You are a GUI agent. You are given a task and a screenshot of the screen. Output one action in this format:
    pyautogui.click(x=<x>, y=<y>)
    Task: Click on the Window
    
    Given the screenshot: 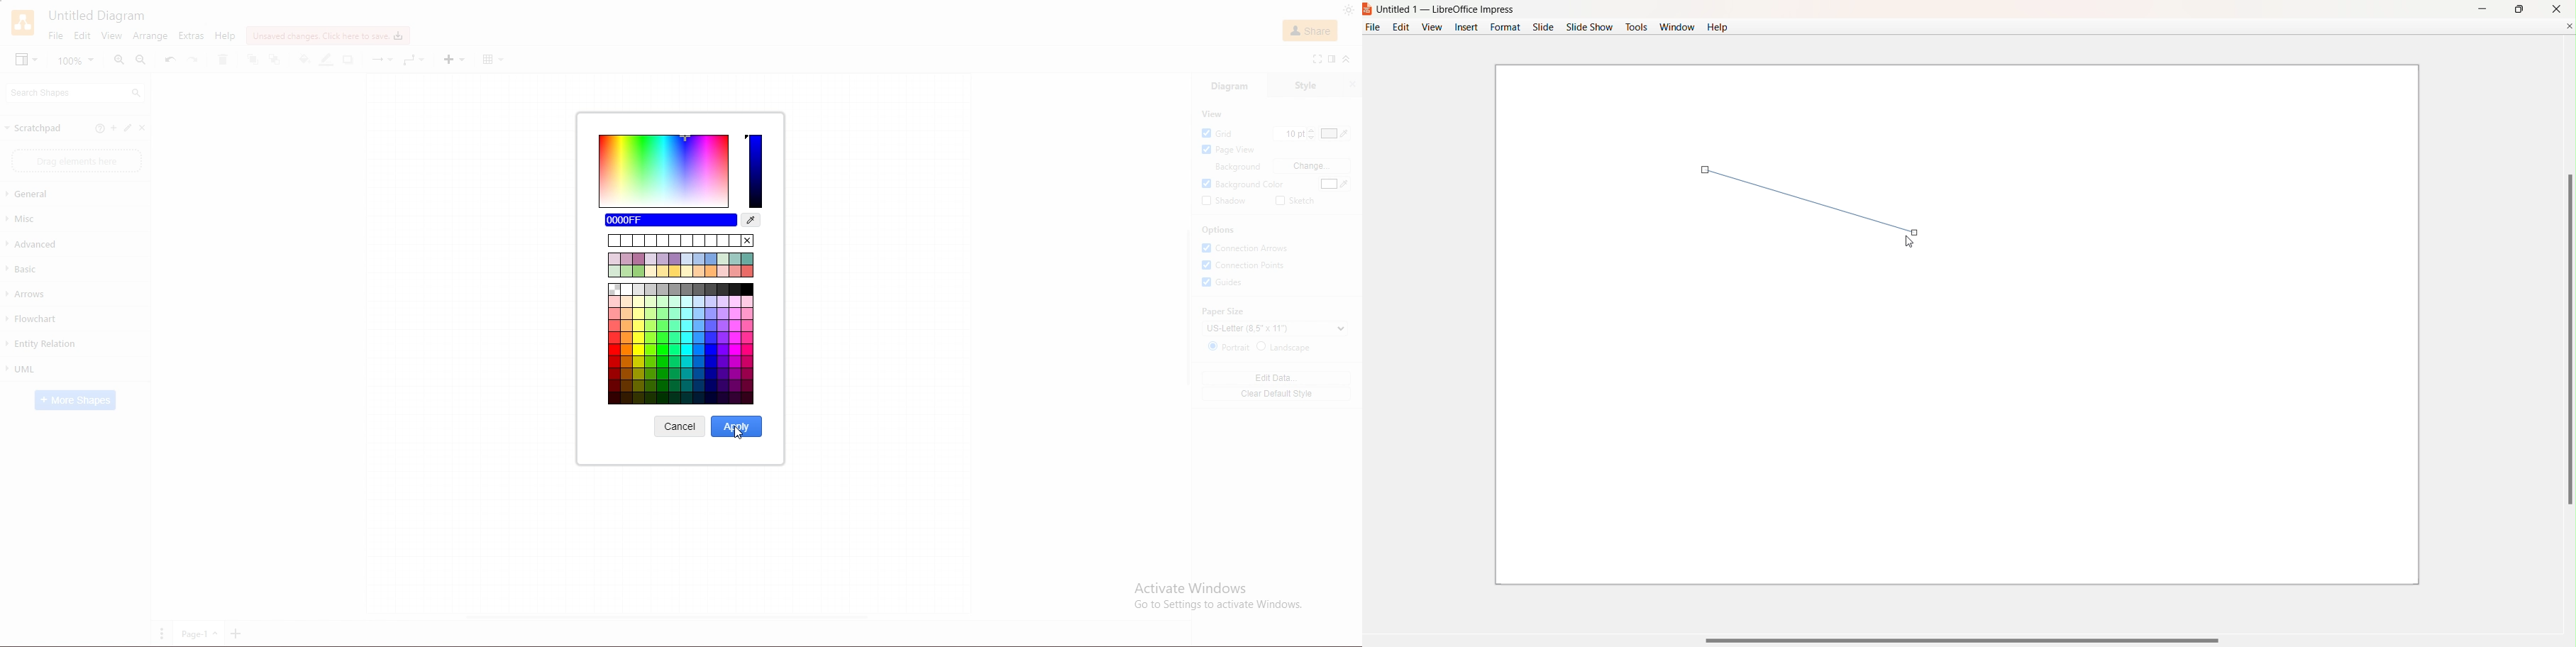 What is the action you would take?
    pyautogui.click(x=1677, y=29)
    